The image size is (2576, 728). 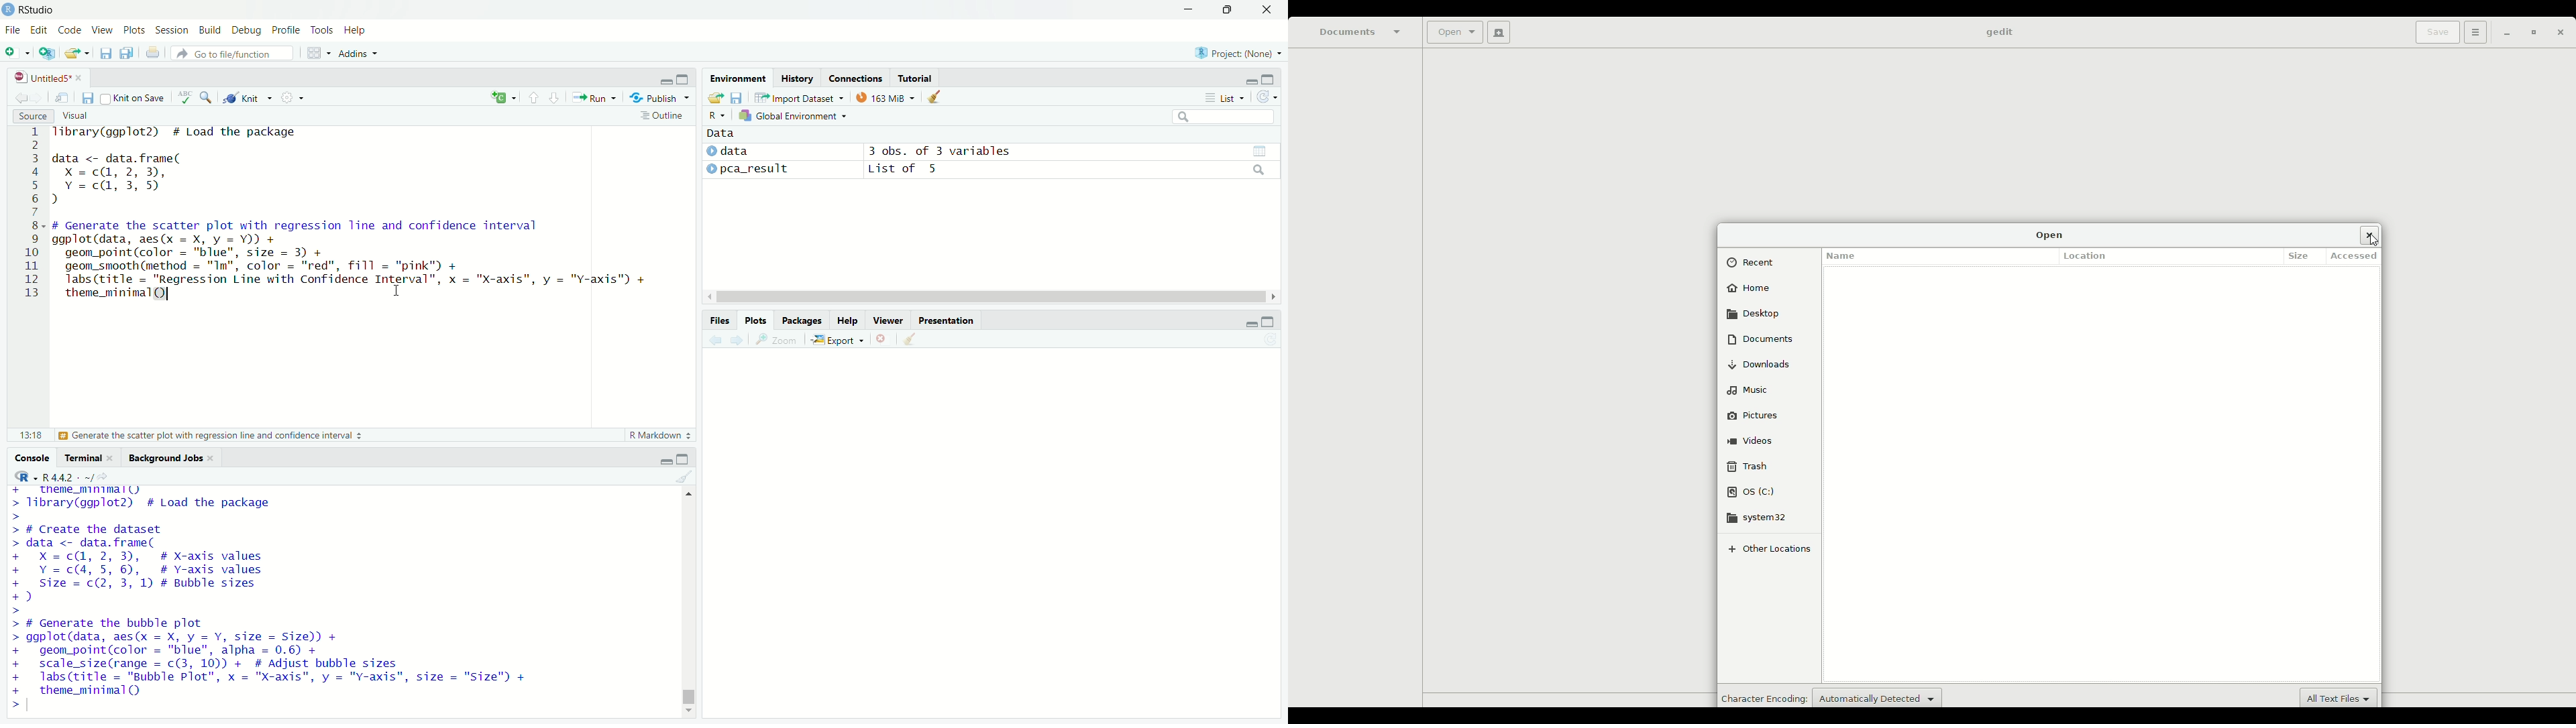 I want to click on cursor, so click(x=397, y=290).